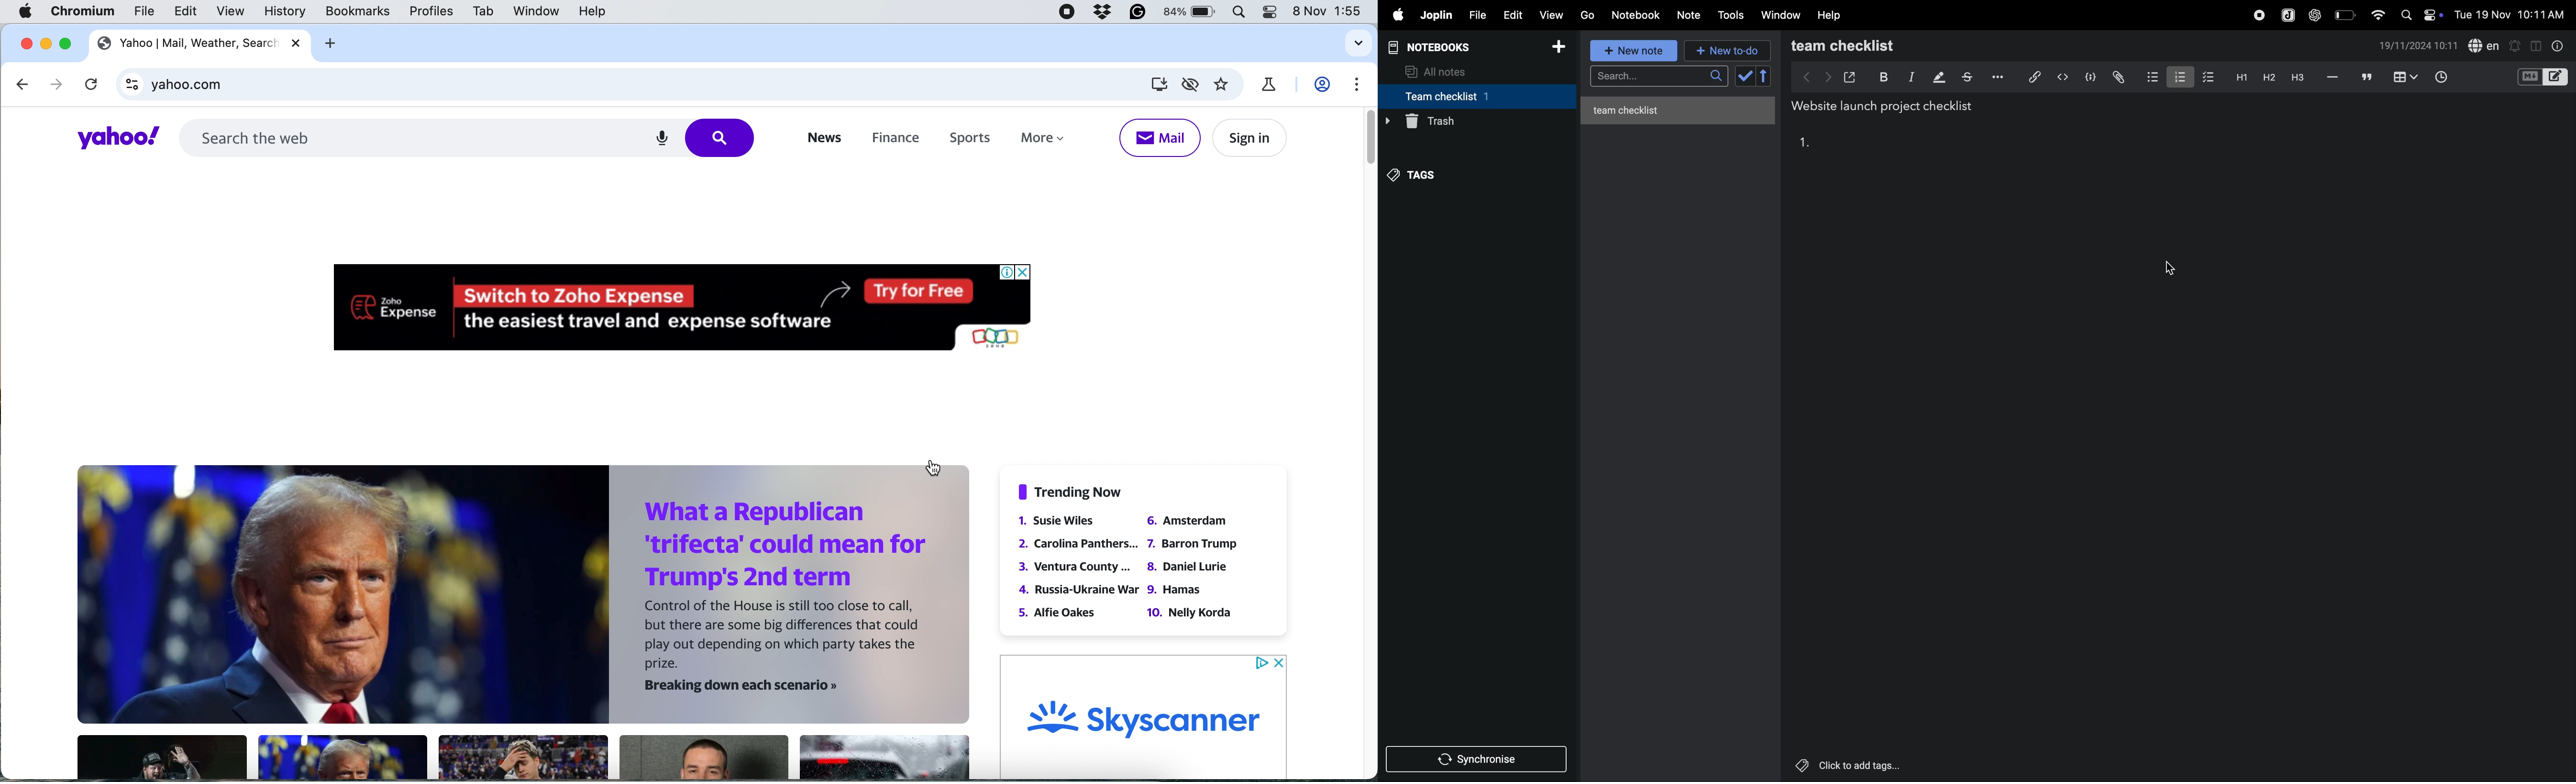  What do you see at coordinates (1938, 78) in the screenshot?
I see `highlight` at bounding box center [1938, 78].